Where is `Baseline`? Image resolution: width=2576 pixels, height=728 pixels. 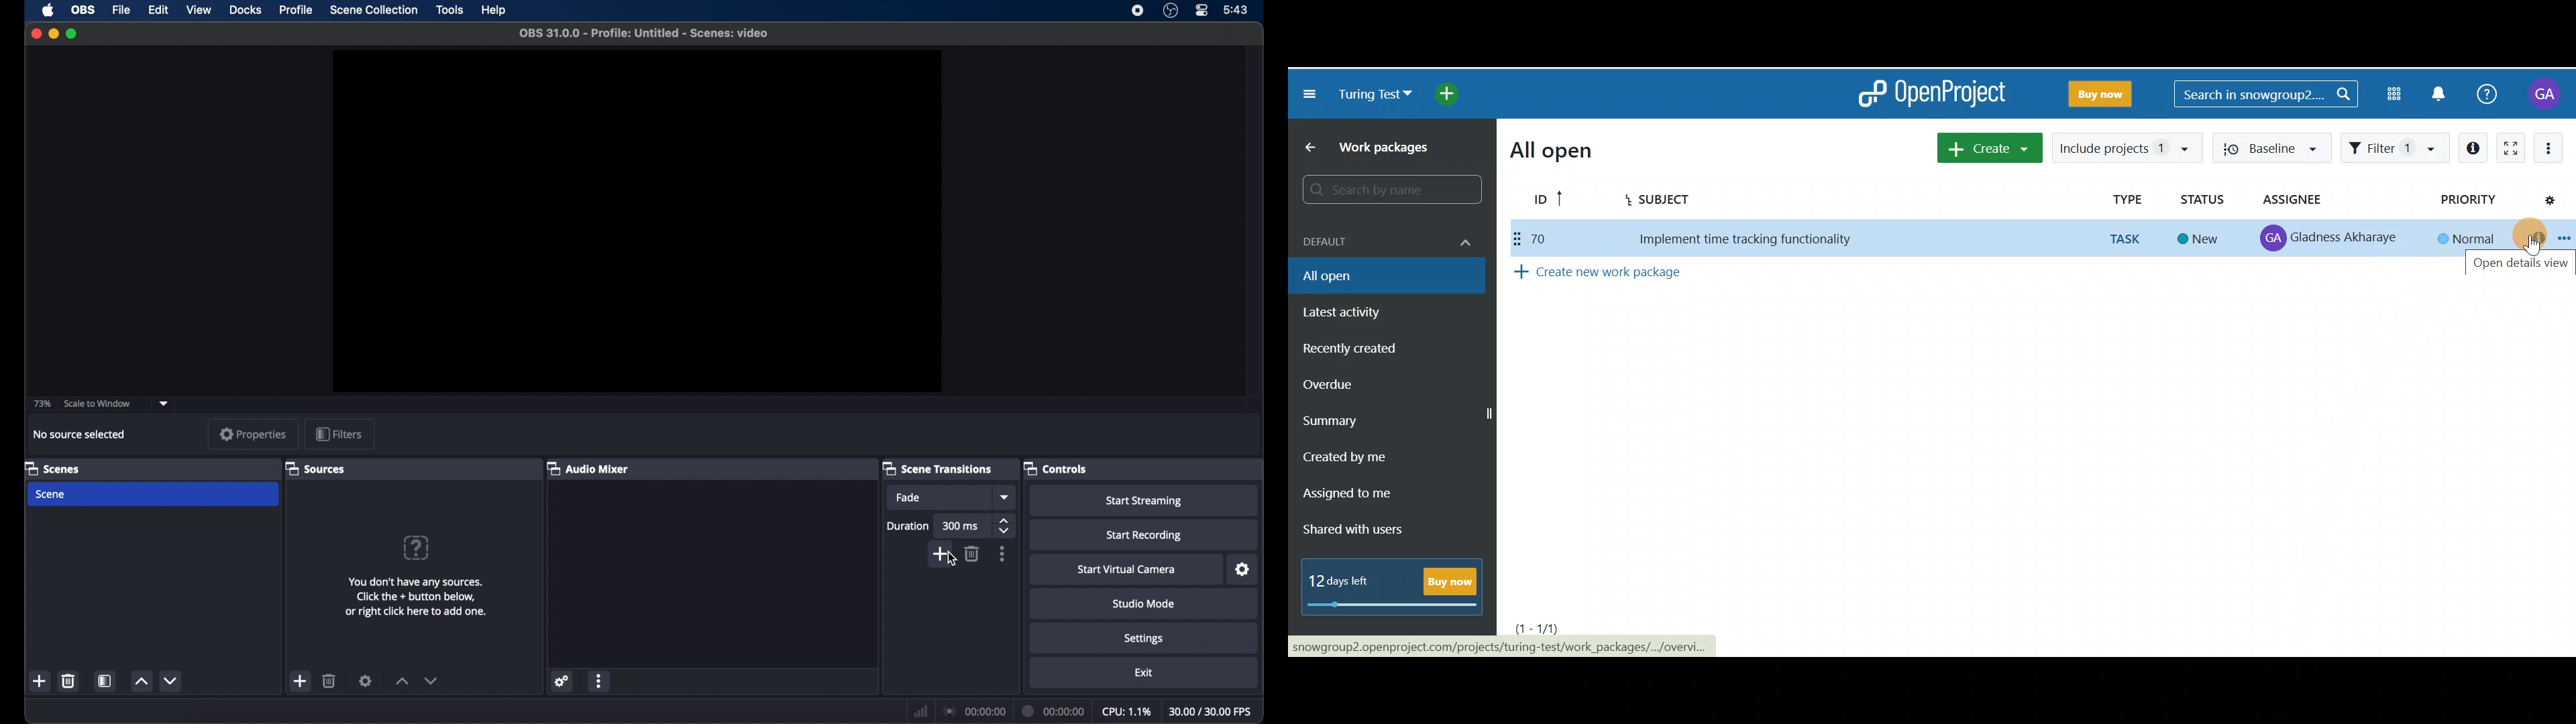
Baseline is located at coordinates (2274, 146).